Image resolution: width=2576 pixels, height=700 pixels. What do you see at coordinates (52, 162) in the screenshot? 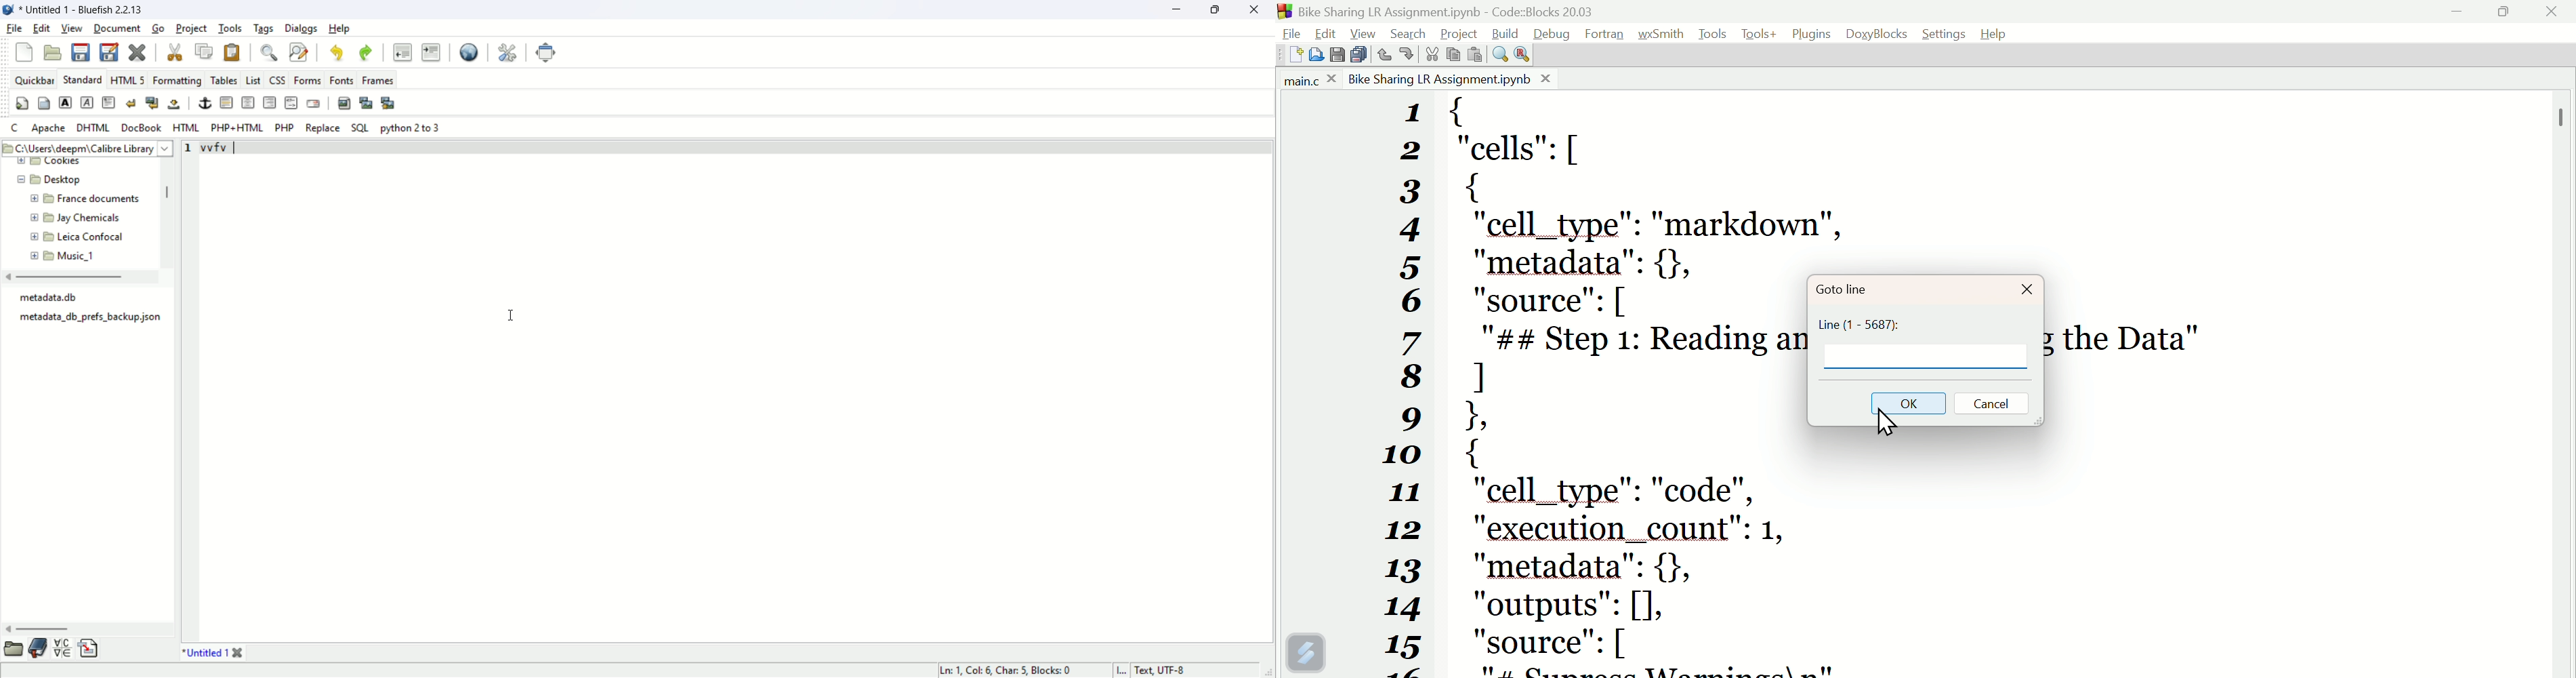
I see `new folder` at bounding box center [52, 162].